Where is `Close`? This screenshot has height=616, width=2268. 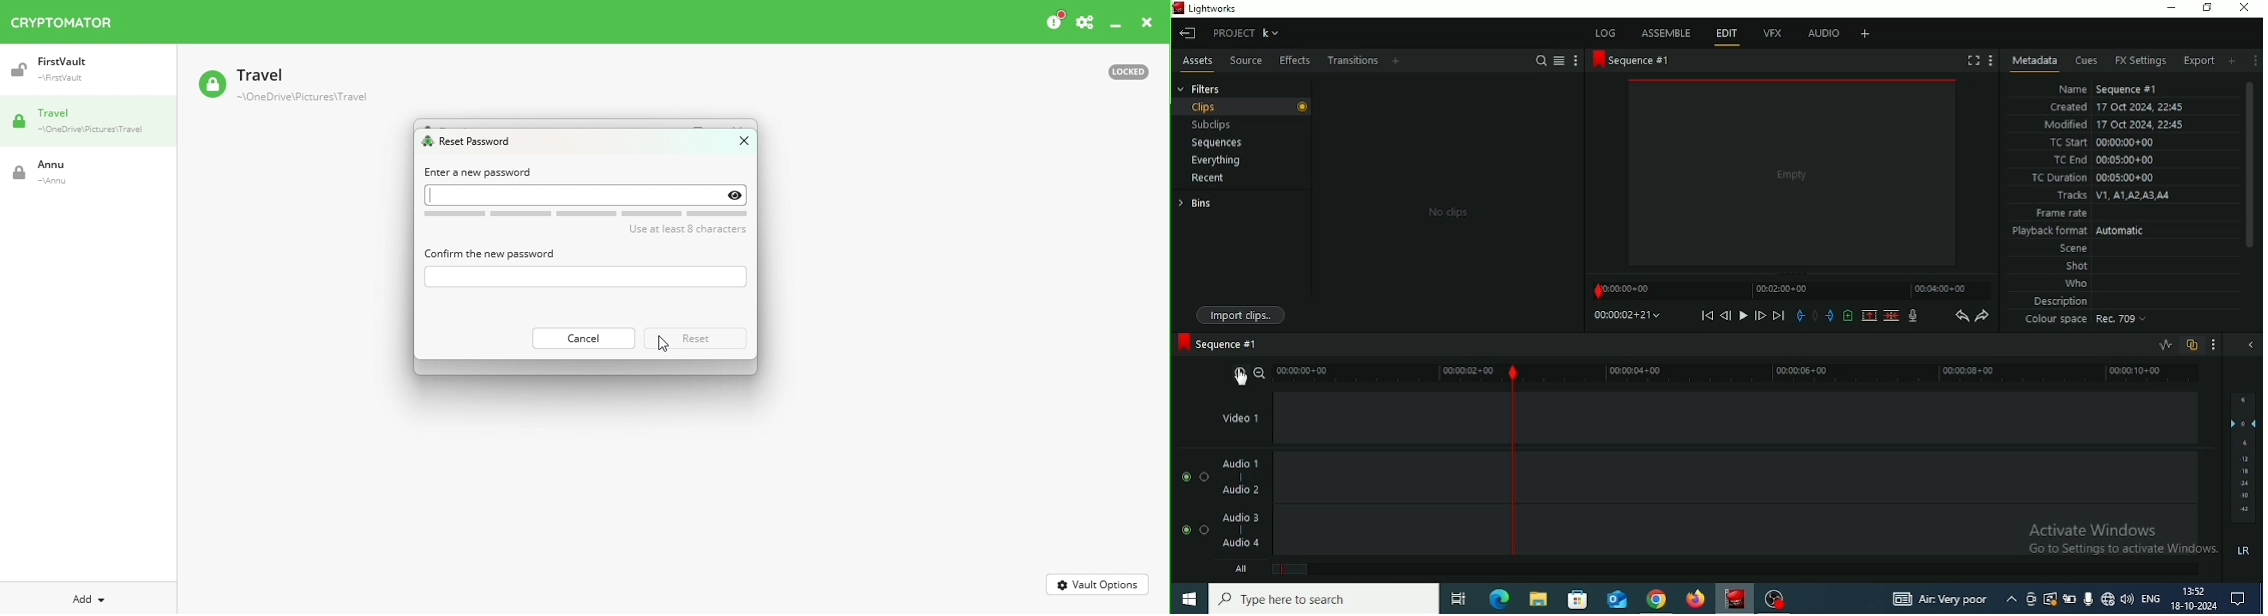 Close is located at coordinates (2245, 8).